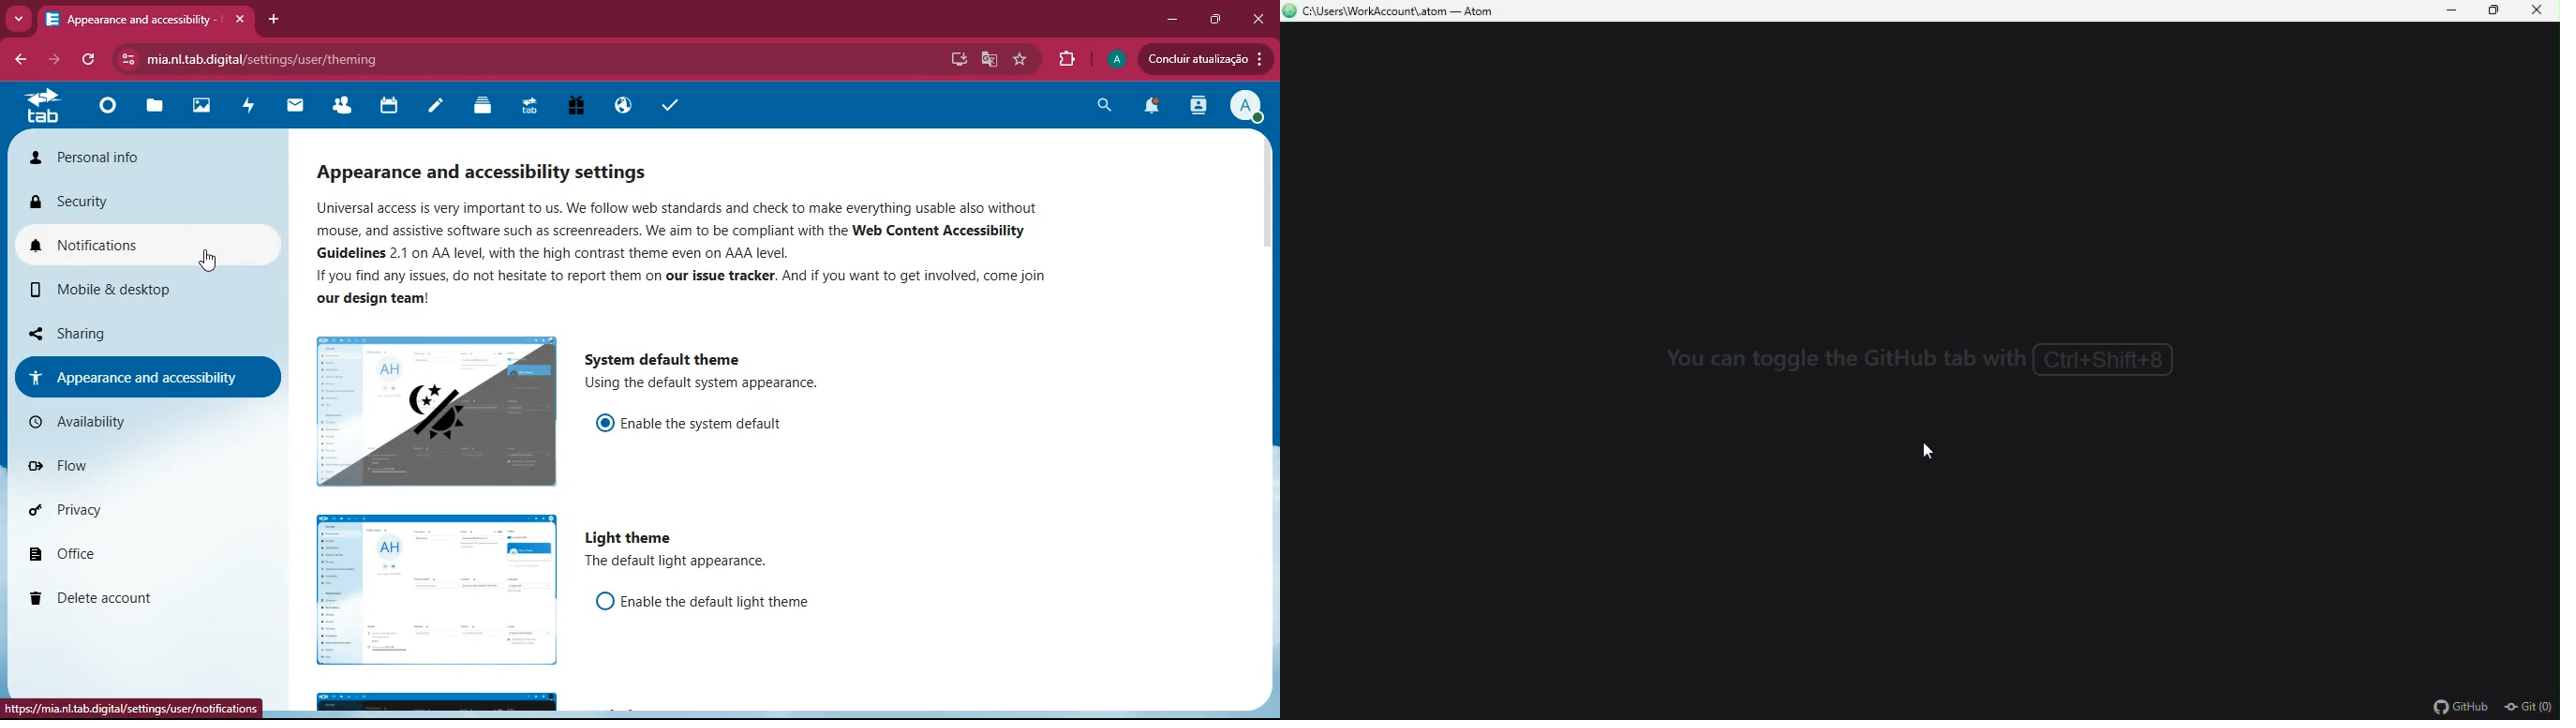 The height and width of the screenshot is (728, 2576). I want to click on layers, so click(484, 110).